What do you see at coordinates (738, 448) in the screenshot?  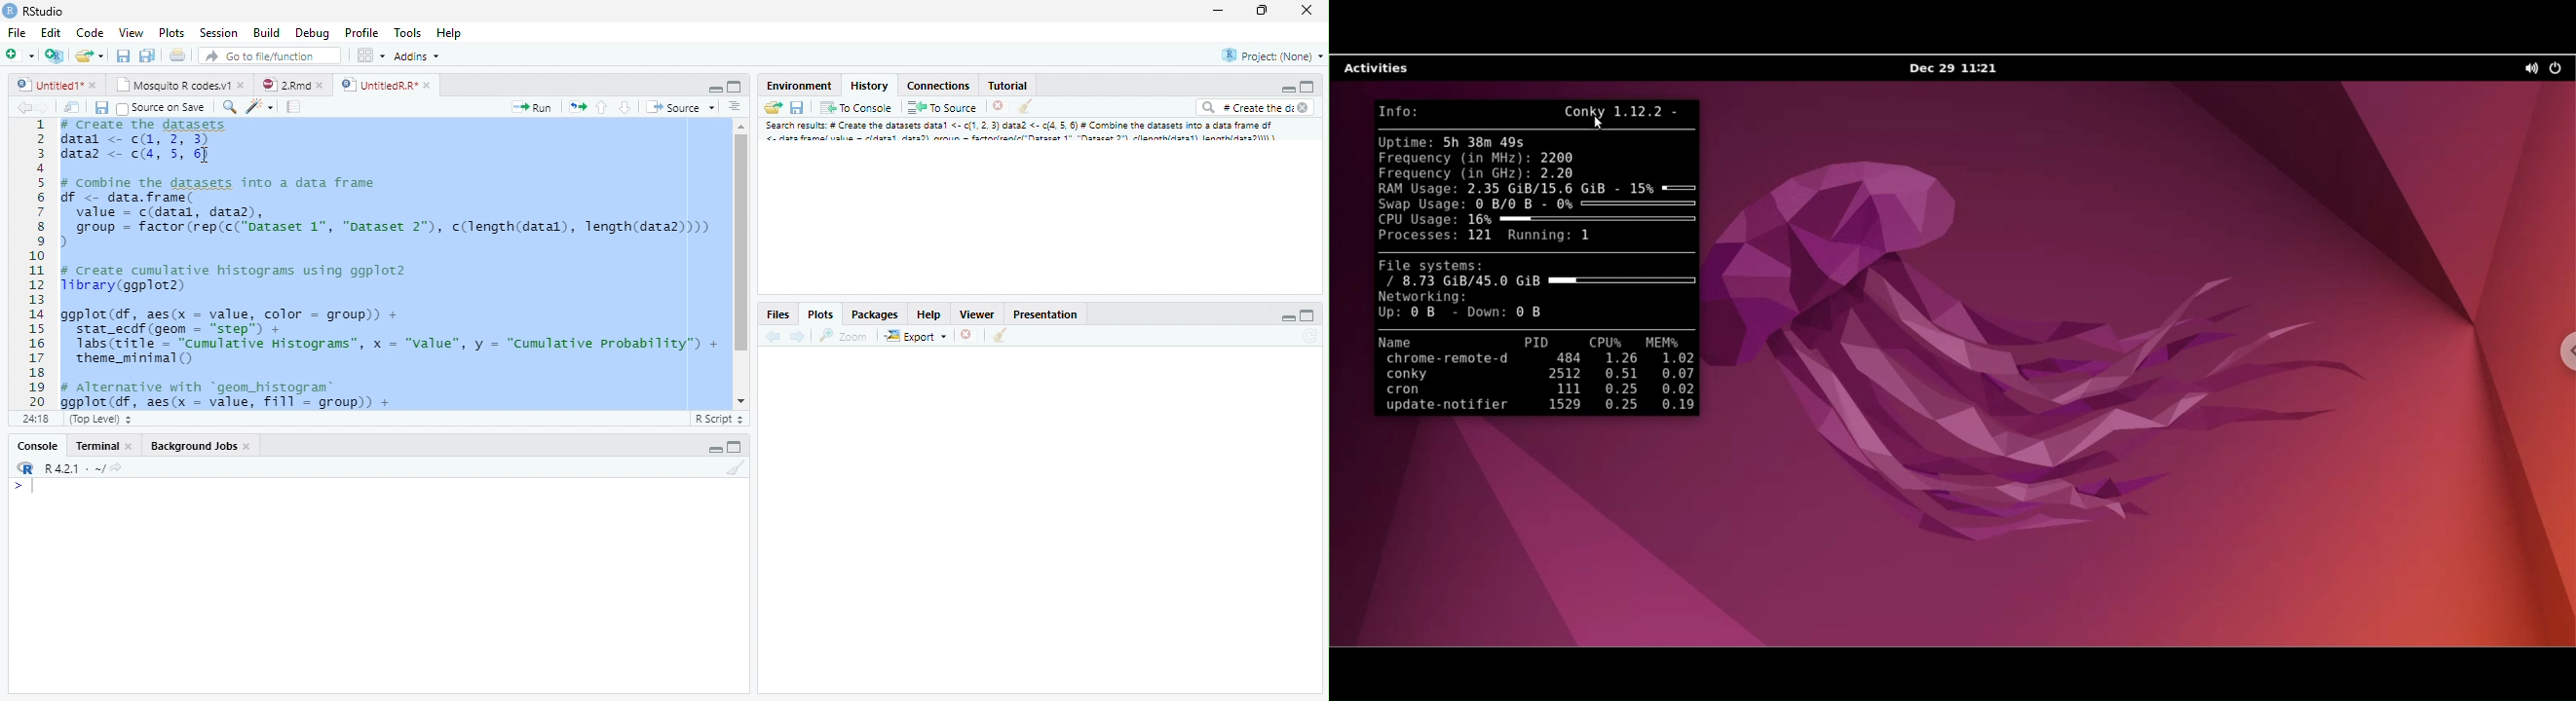 I see `Maximize` at bounding box center [738, 448].